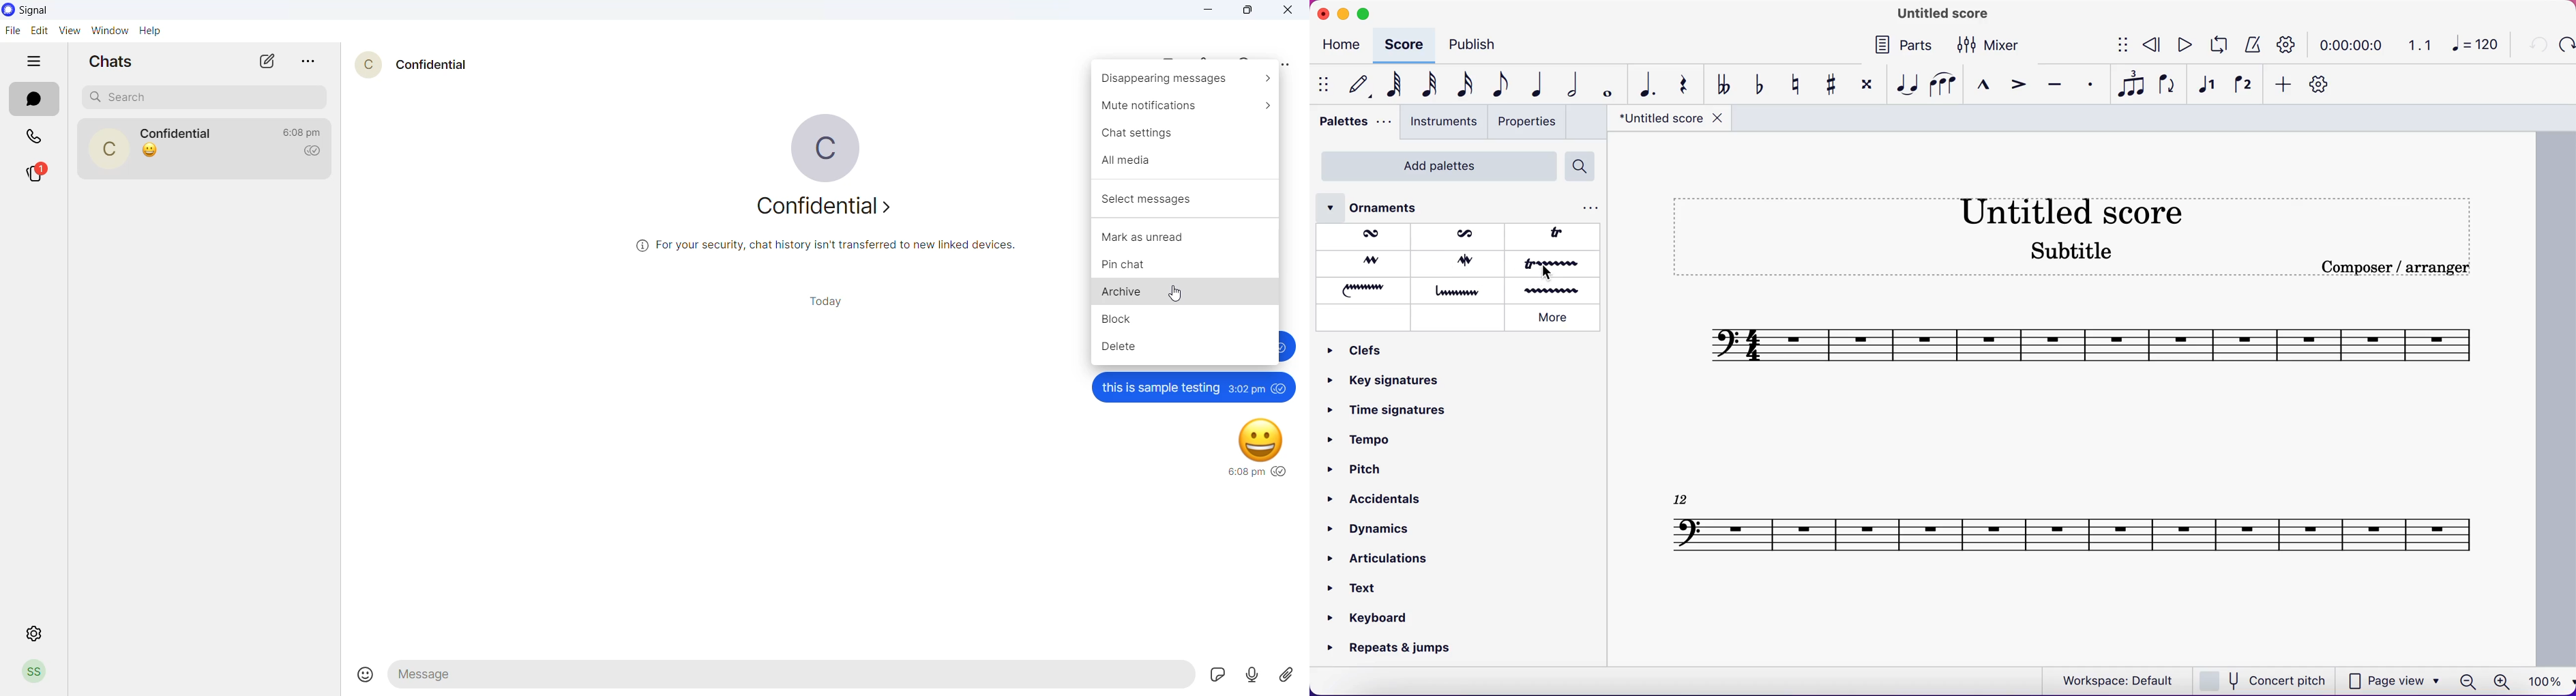 The height and width of the screenshot is (700, 2576). Describe the element at coordinates (2290, 44) in the screenshot. I see `playback settings` at that location.